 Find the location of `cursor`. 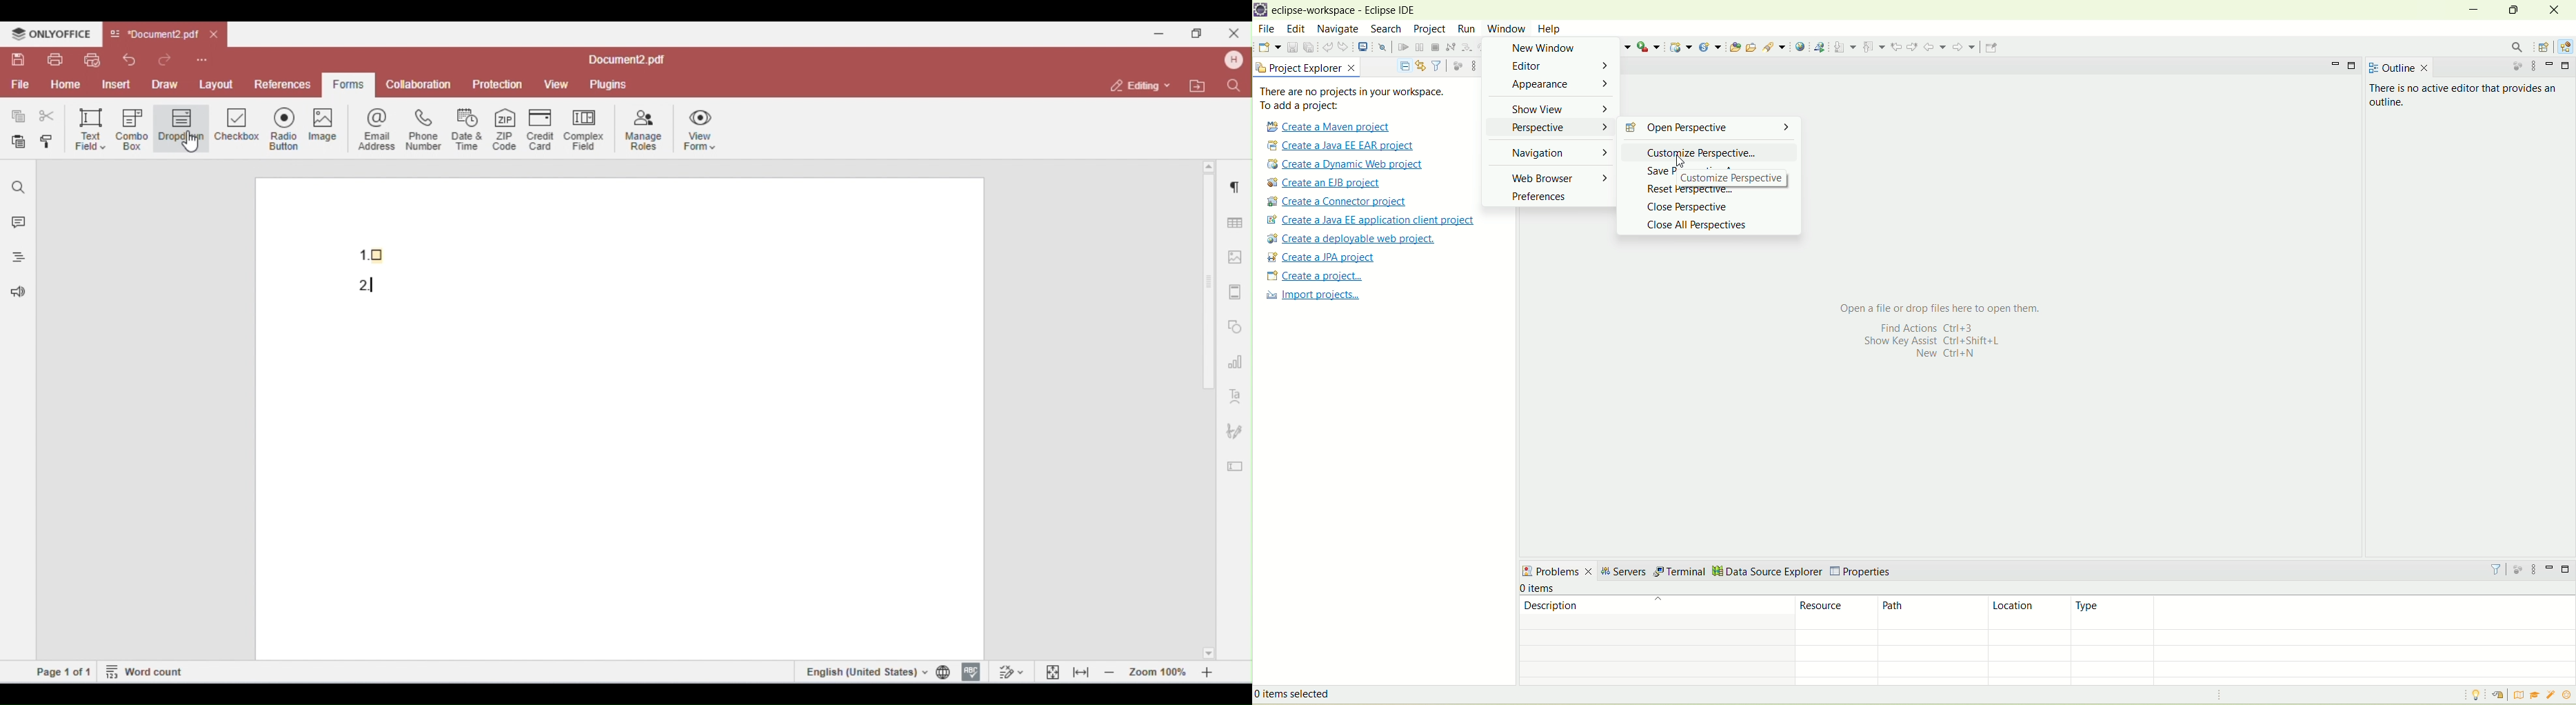

cursor is located at coordinates (1681, 161).